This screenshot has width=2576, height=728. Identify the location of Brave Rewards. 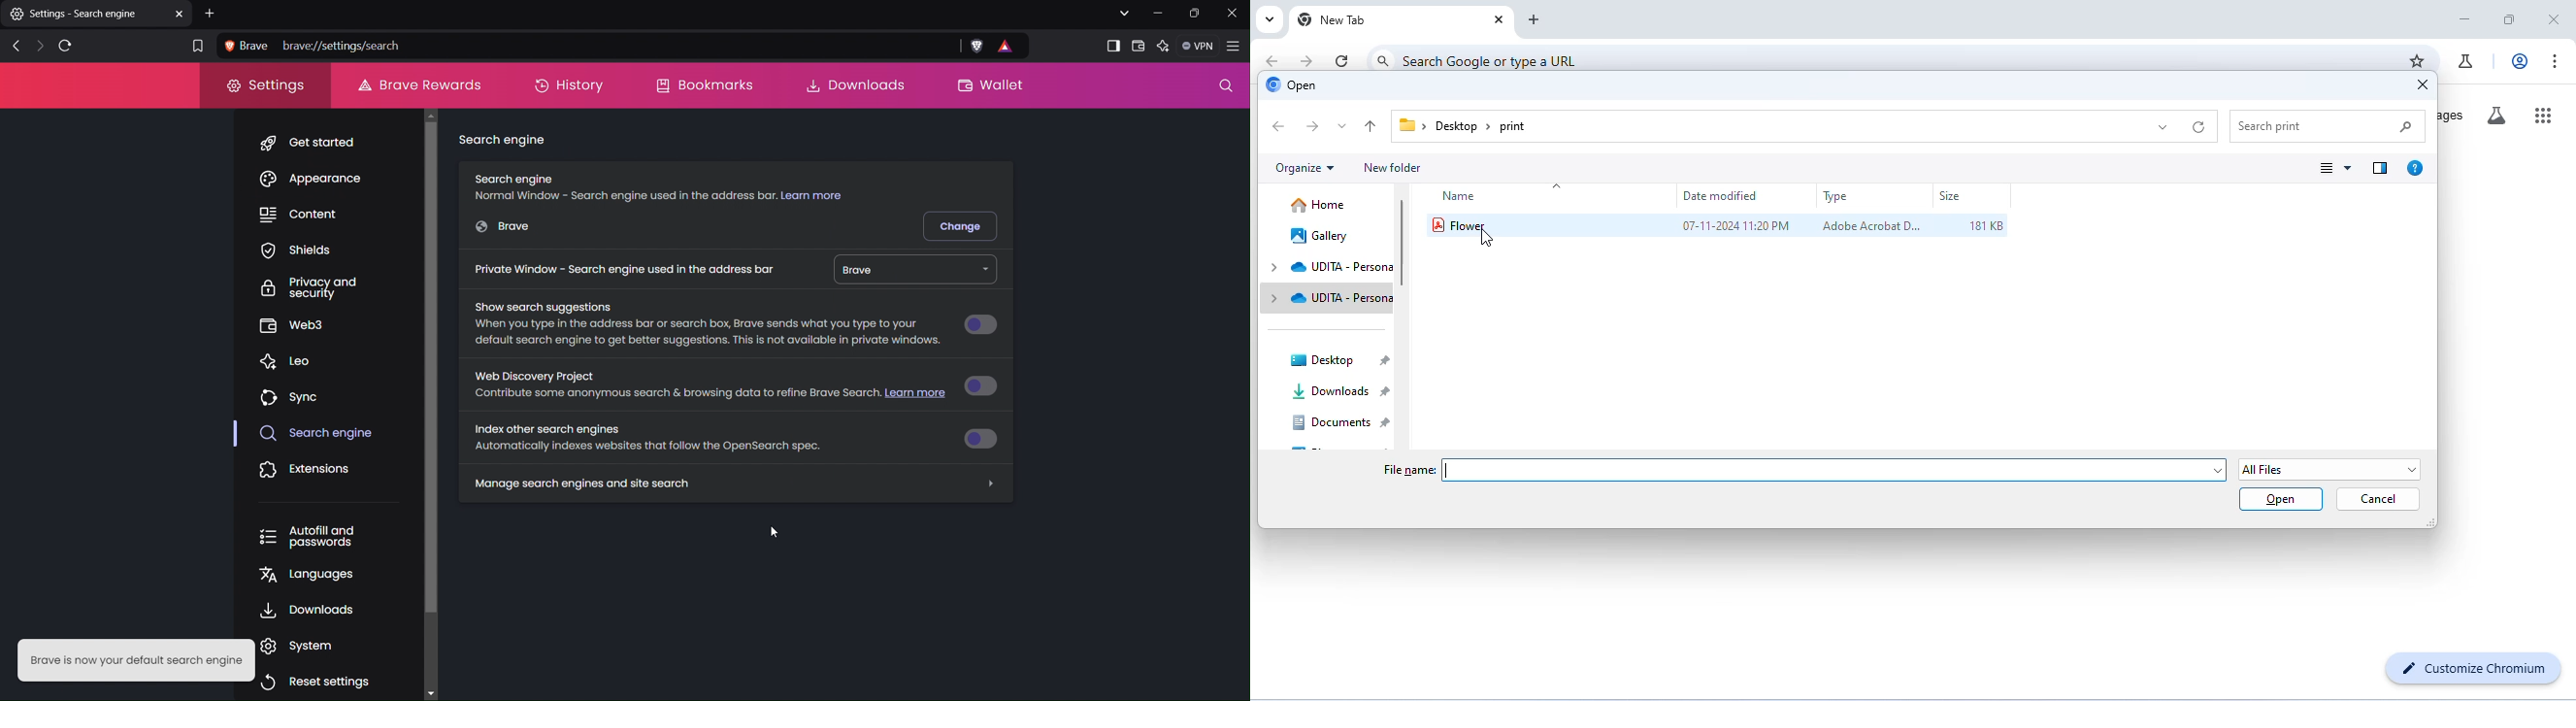
(418, 85).